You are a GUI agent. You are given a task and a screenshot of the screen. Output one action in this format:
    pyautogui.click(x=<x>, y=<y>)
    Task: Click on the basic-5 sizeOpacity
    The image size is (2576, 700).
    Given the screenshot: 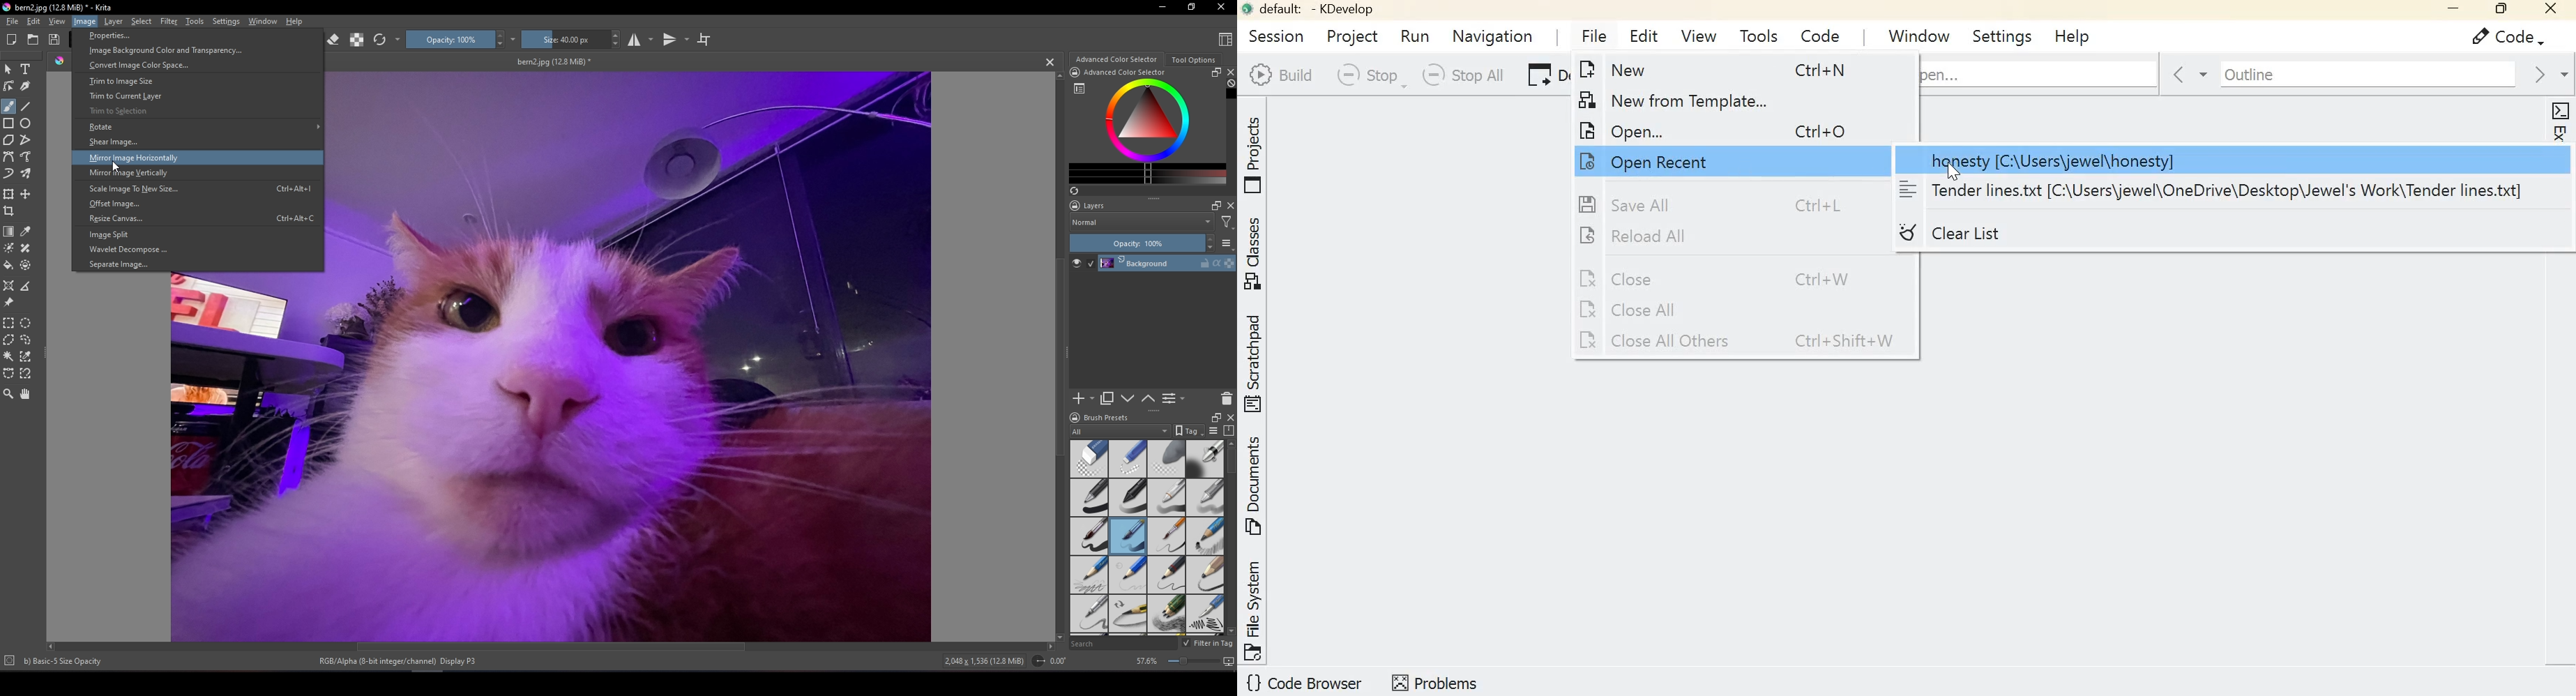 What is the action you would take?
    pyautogui.click(x=64, y=662)
    